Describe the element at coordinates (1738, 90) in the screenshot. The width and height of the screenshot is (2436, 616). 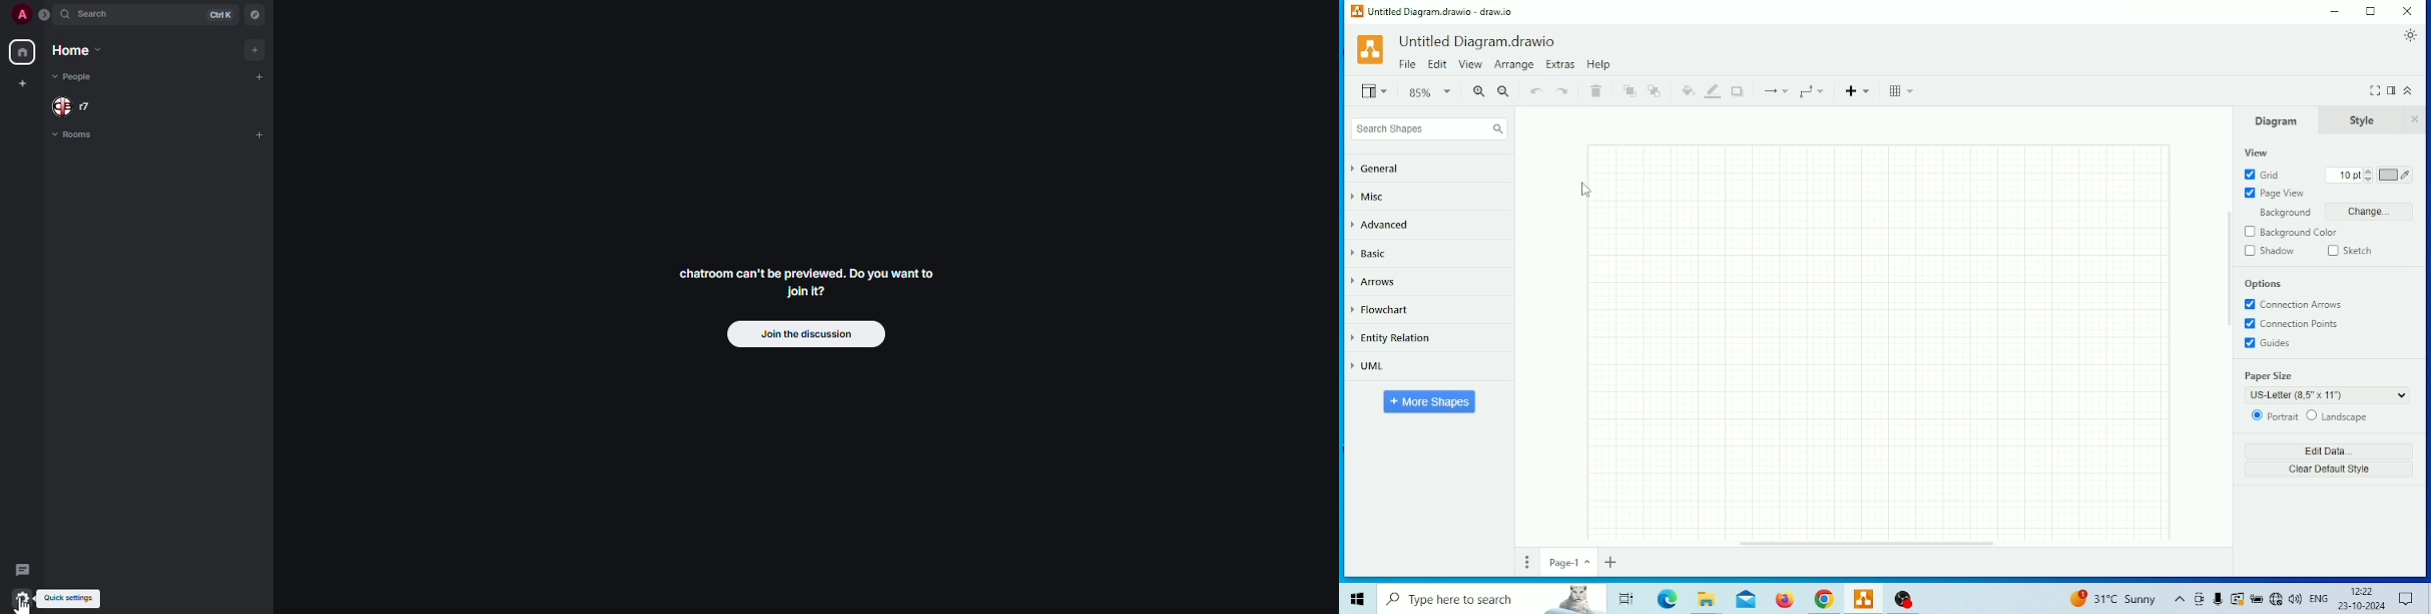
I see `Shadow` at that location.